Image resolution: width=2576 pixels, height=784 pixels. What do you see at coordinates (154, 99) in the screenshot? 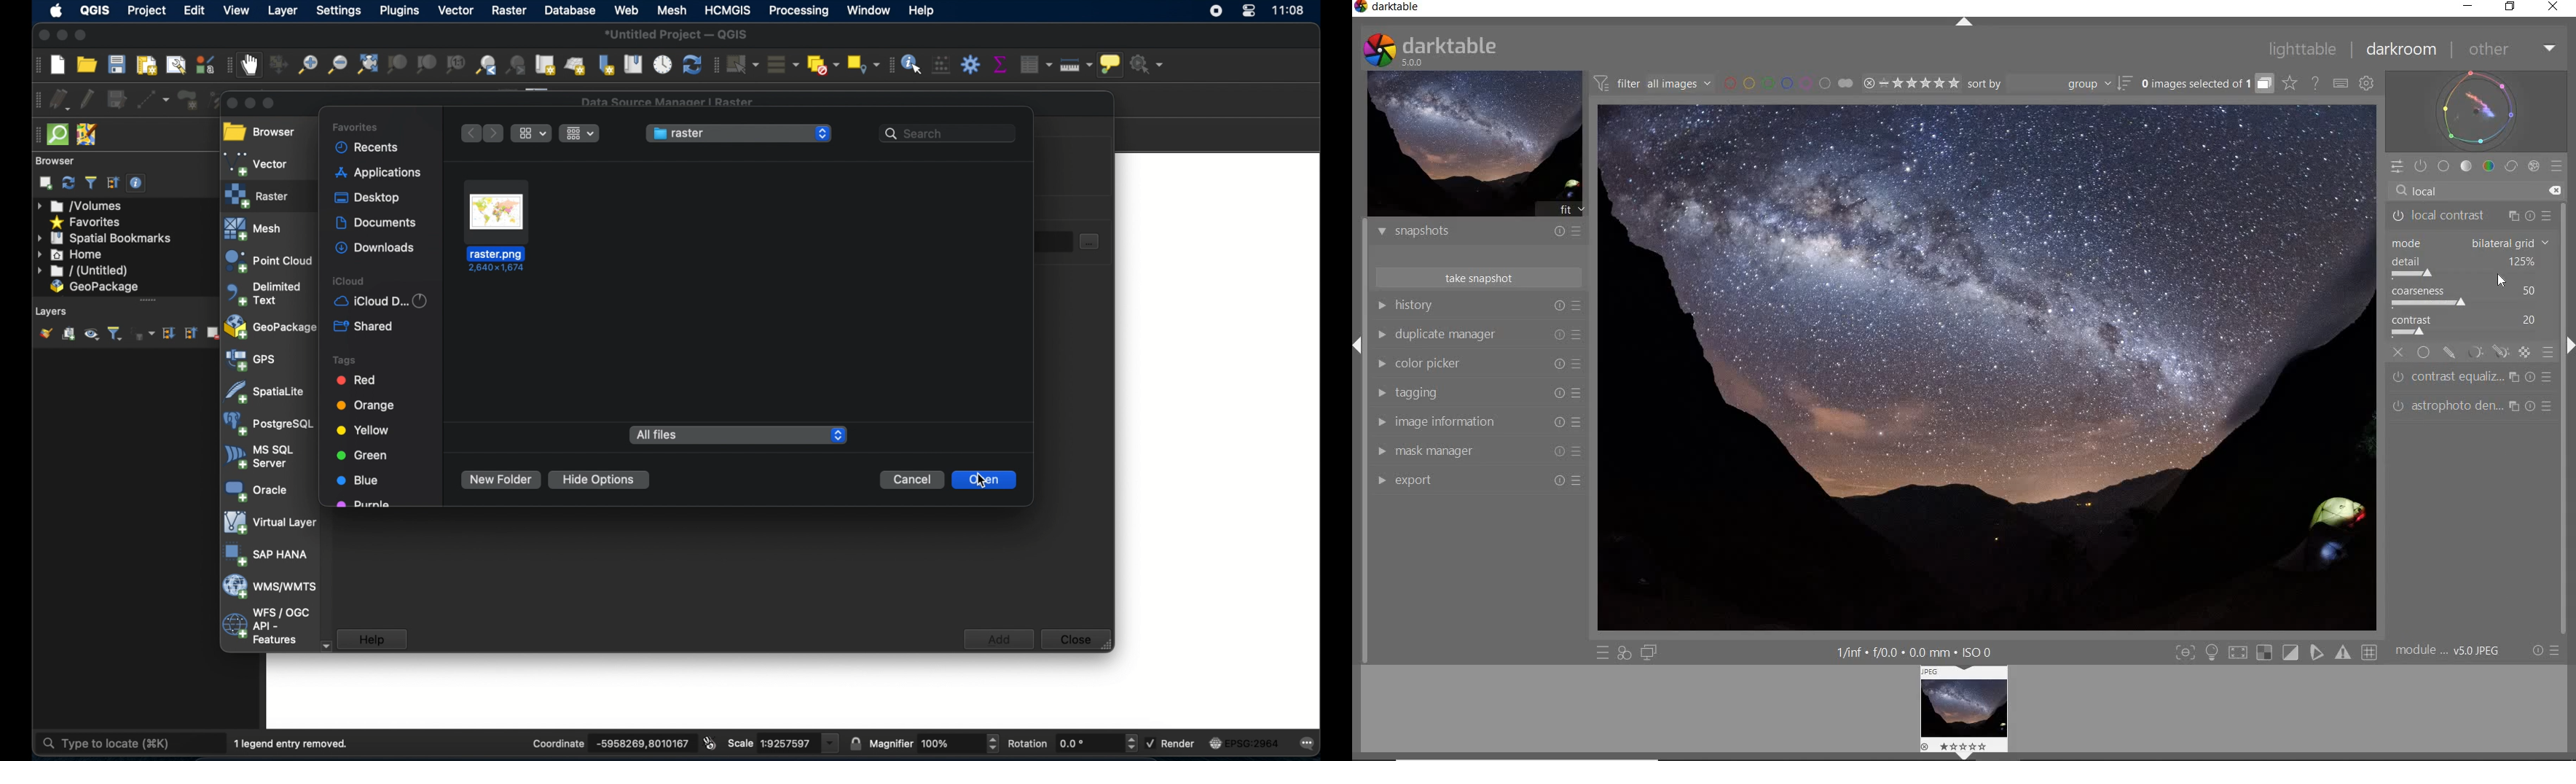
I see `digitize with segment` at bounding box center [154, 99].